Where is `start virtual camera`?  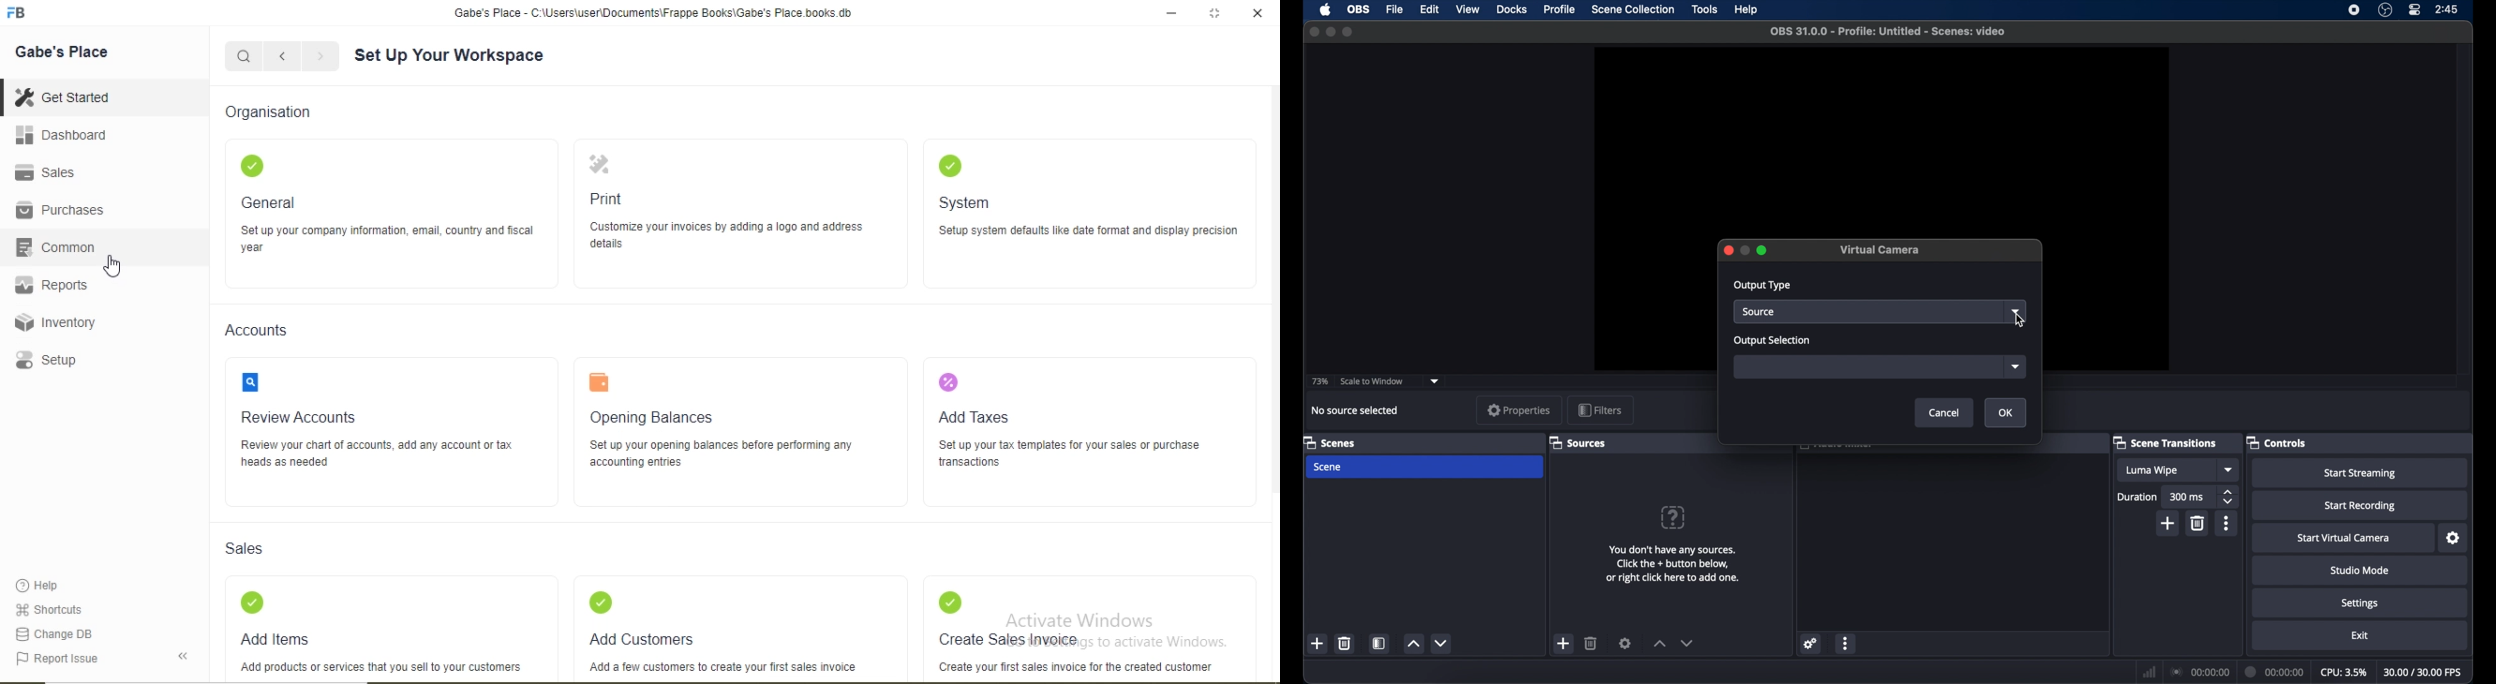 start virtual camera is located at coordinates (2344, 538).